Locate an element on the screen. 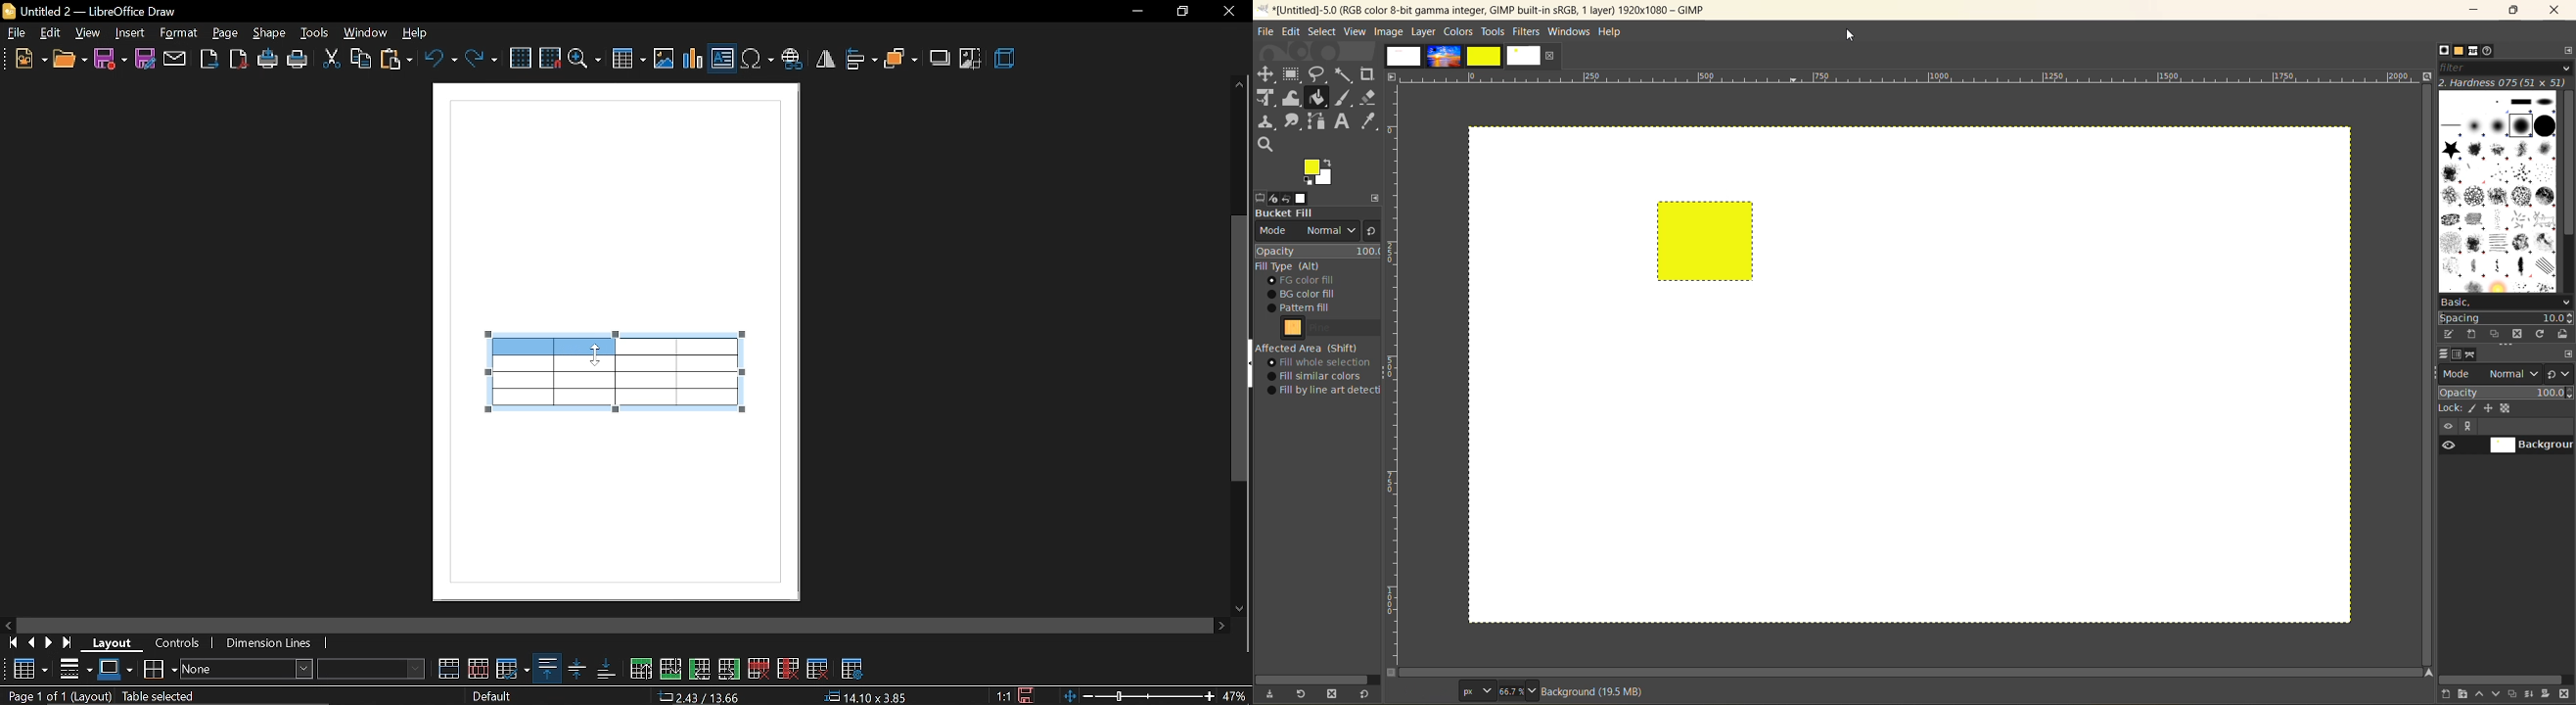 The height and width of the screenshot is (728, 2576). Table is located at coordinates (28, 668).